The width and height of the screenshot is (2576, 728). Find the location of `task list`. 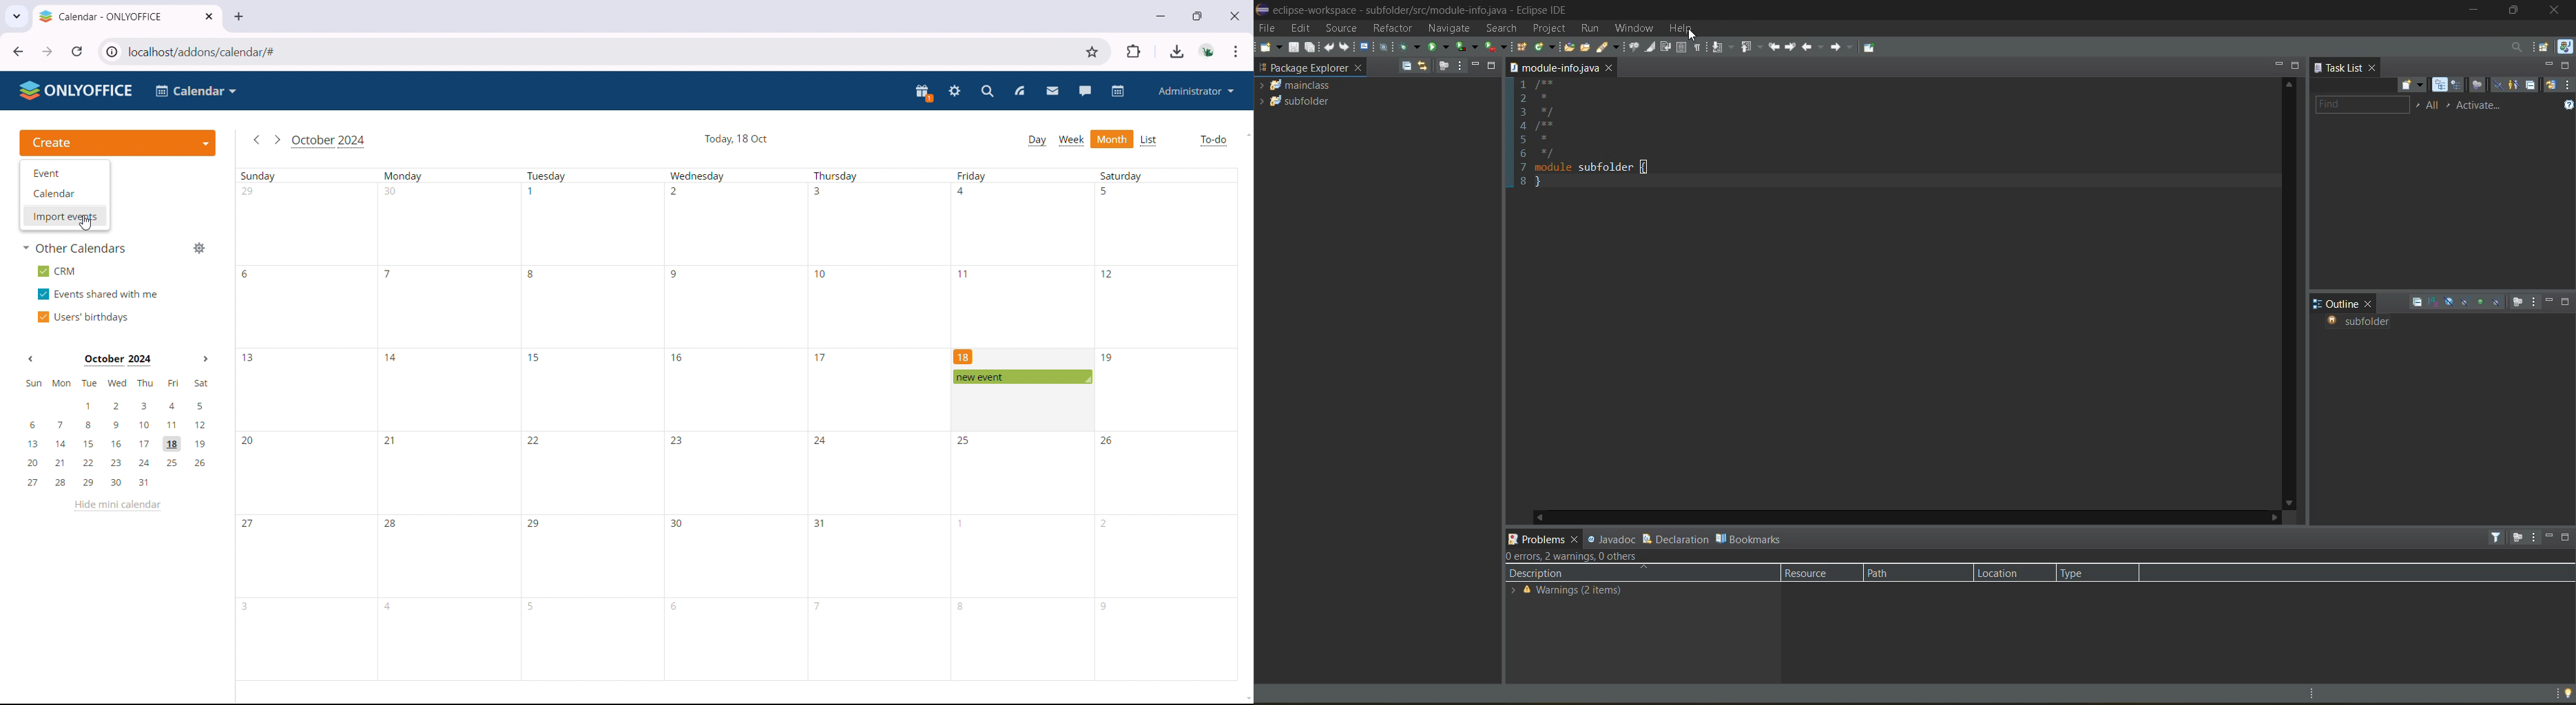

task list is located at coordinates (2341, 70).